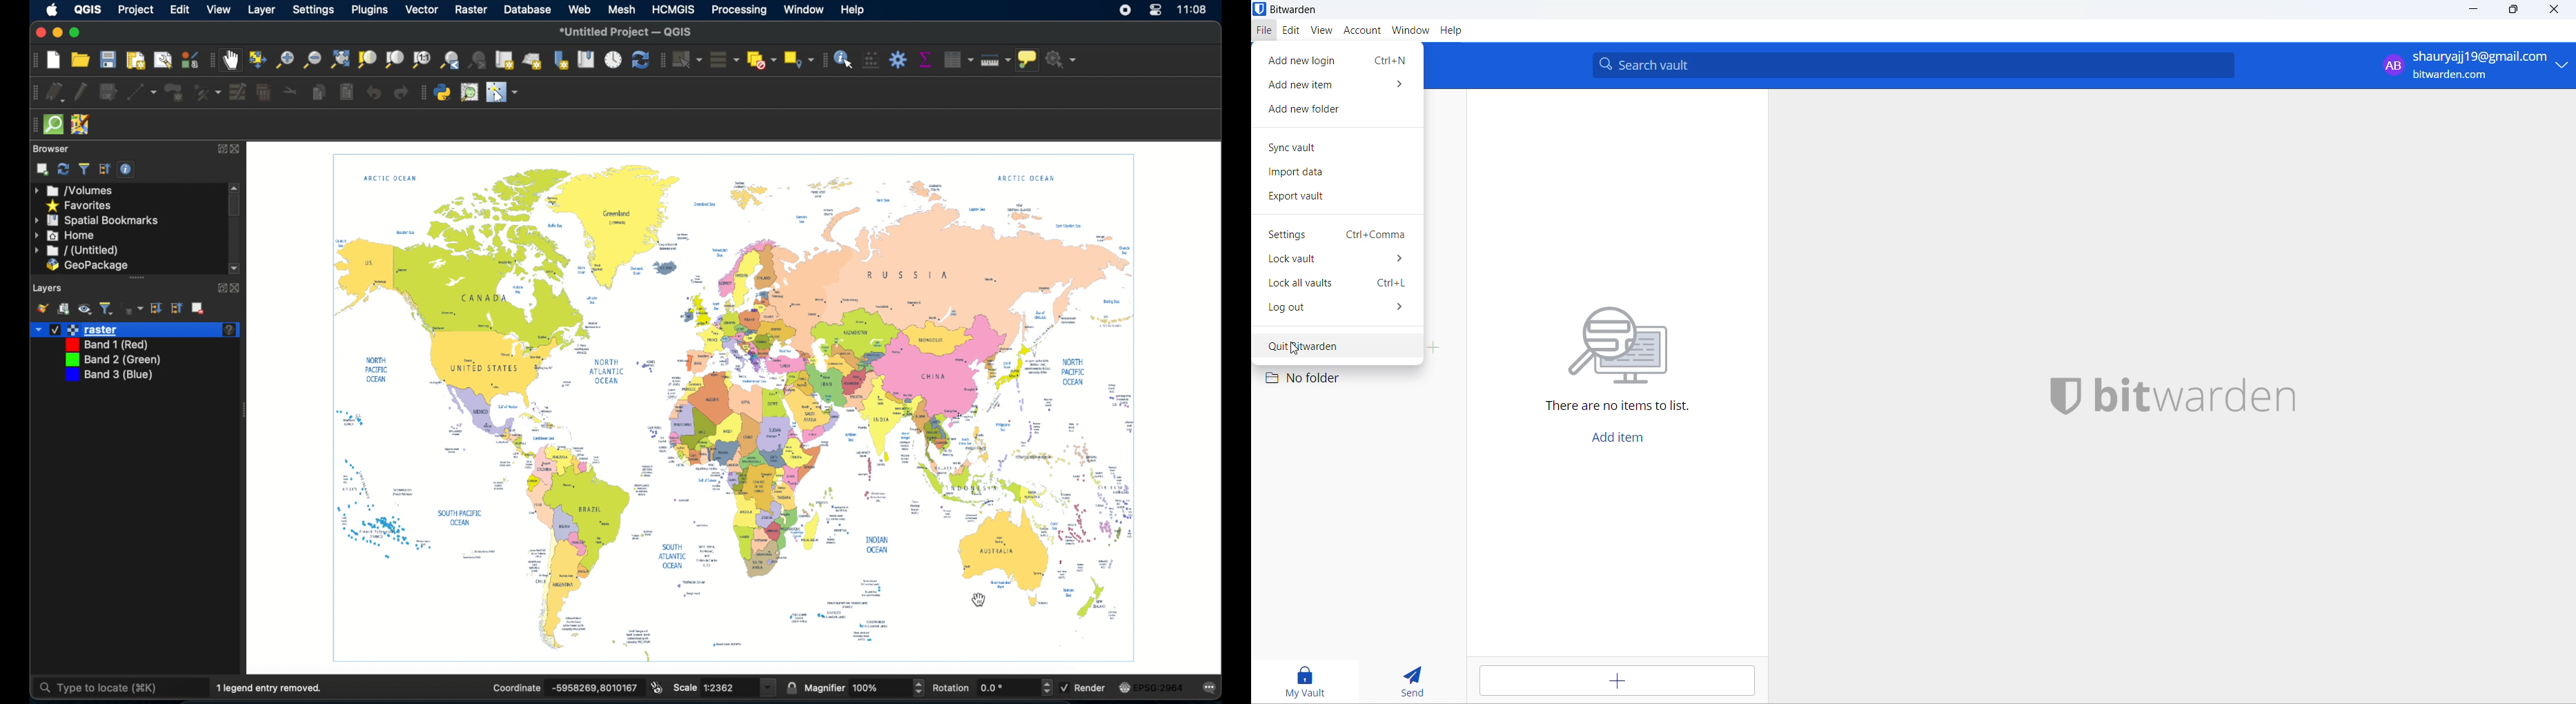 The height and width of the screenshot is (728, 2576). Describe the element at coordinates (109, 377) in the screenshot. I see `Band 3` at that location.